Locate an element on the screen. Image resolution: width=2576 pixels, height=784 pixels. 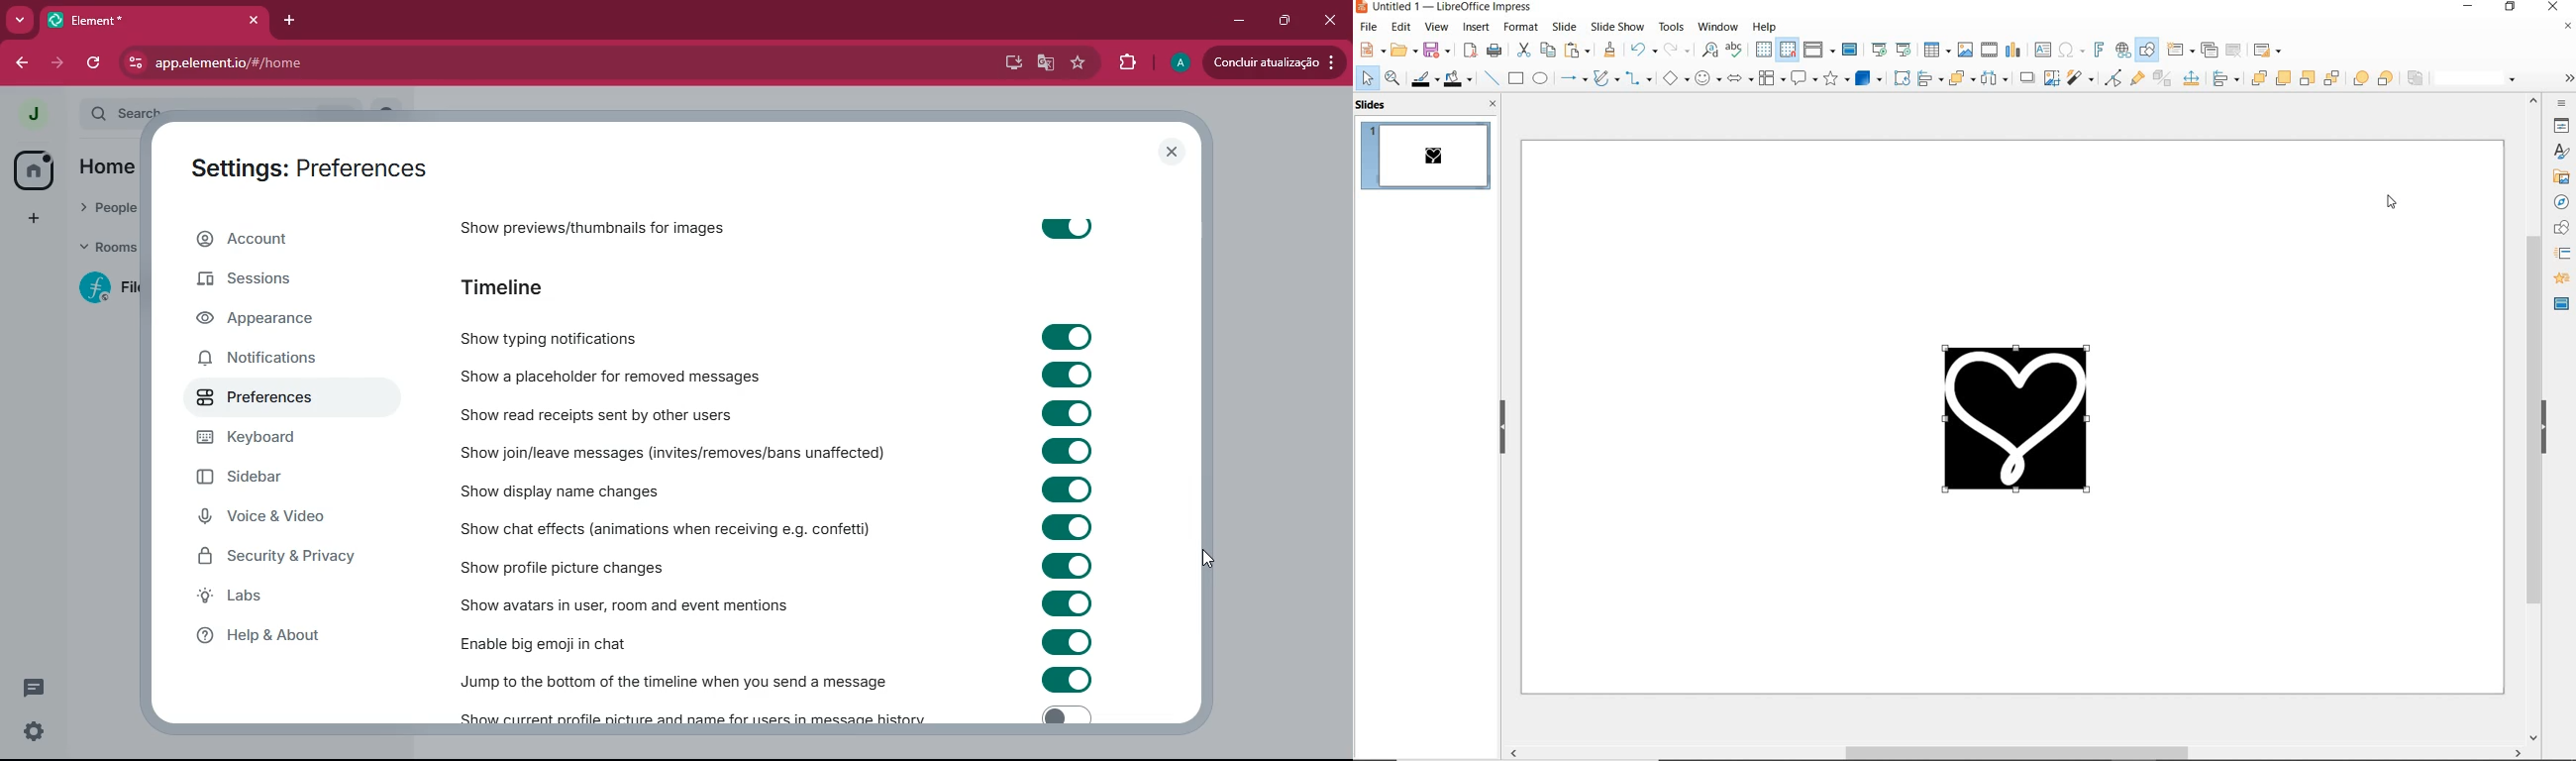
add is located at coordinates (30, 218).